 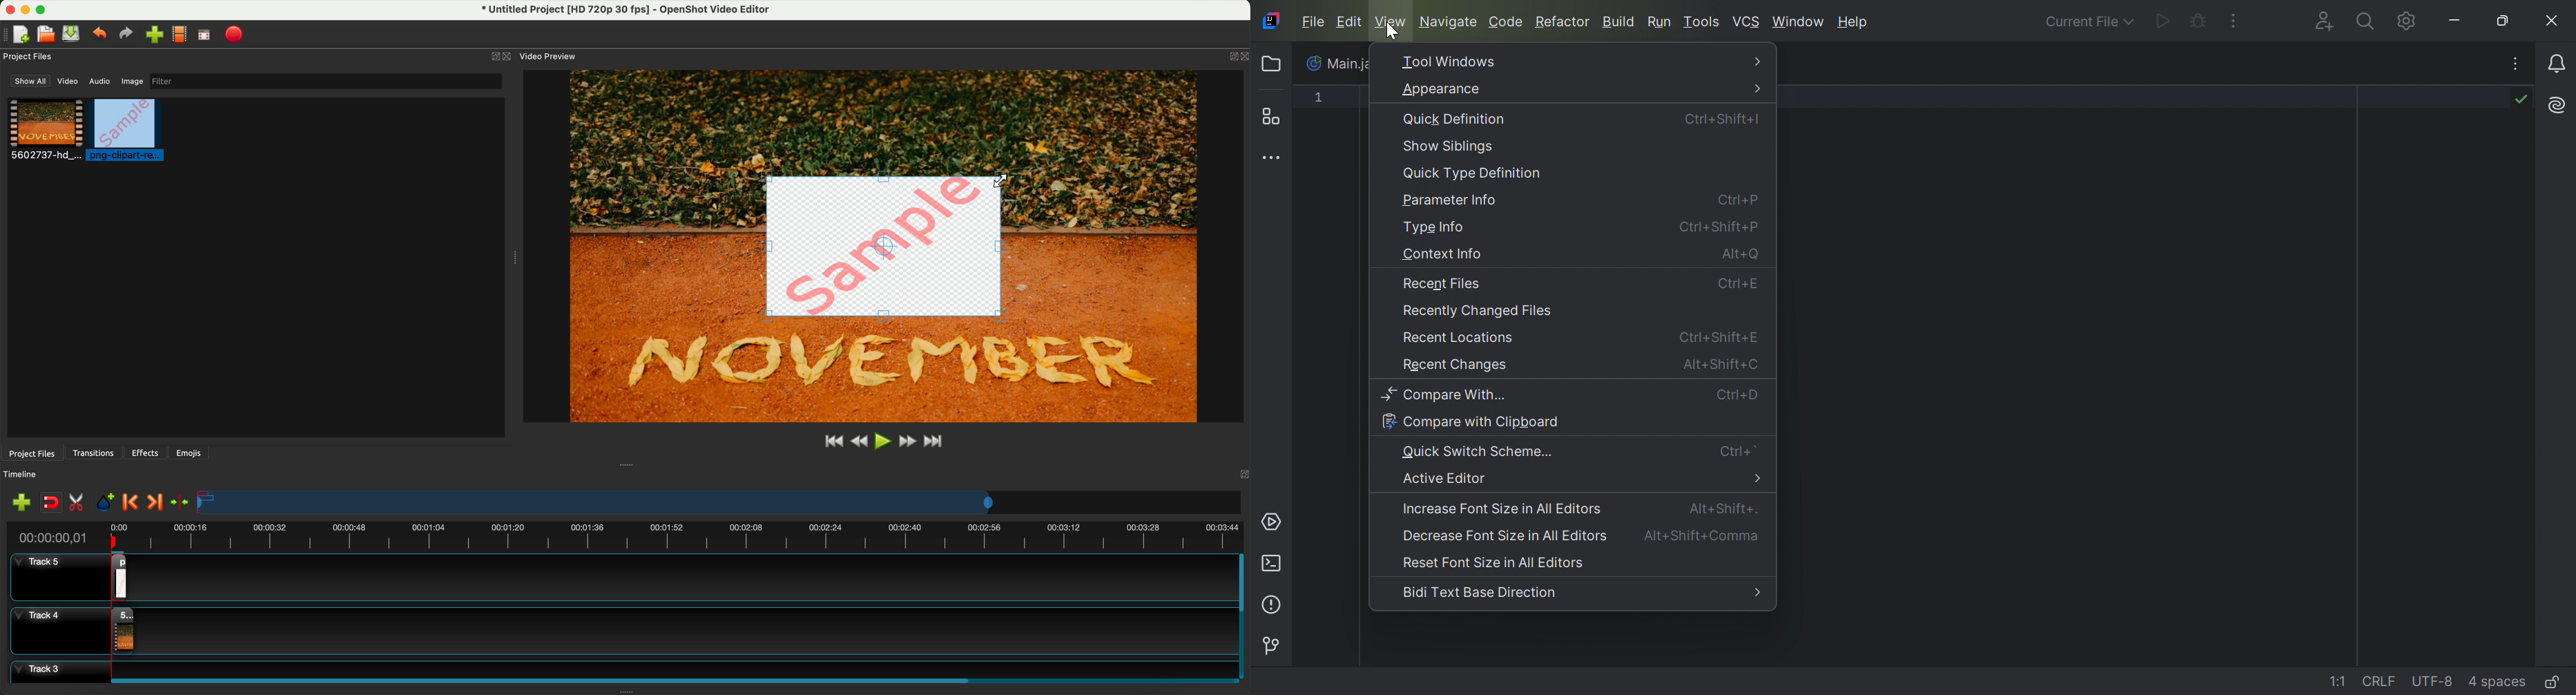 I want to click on Close, so click(x=2553, y=21).